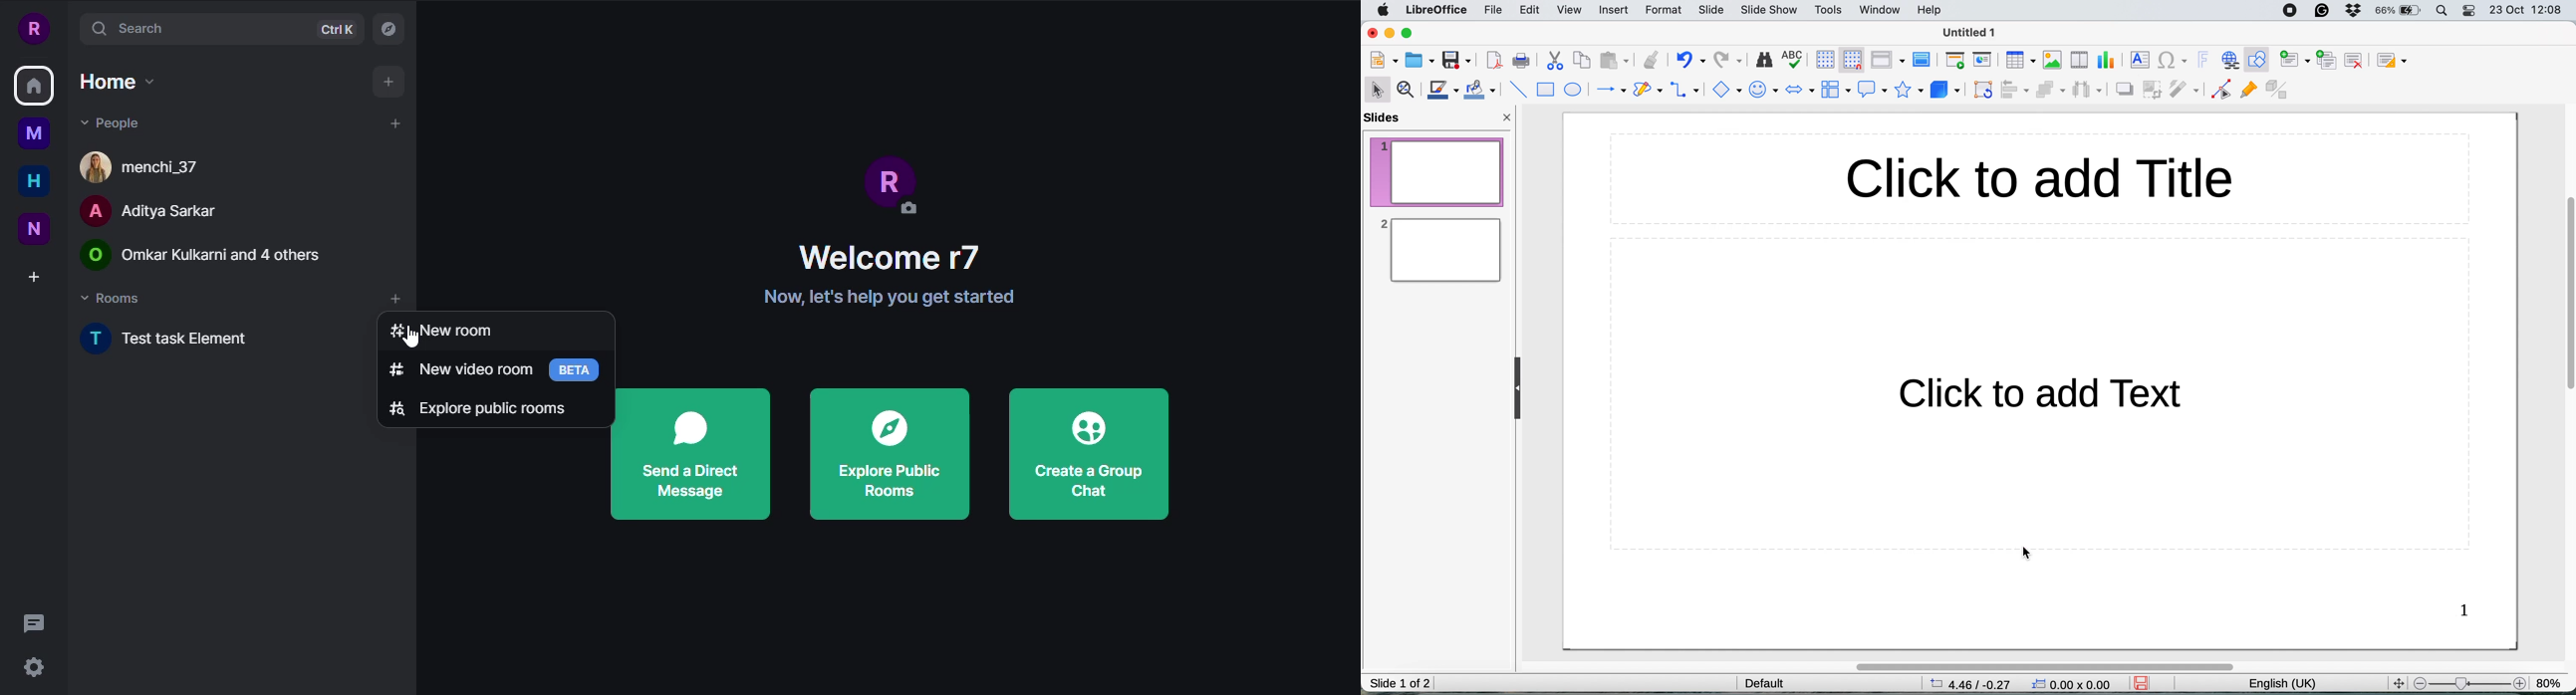 This screenshot has height=700, width=2576. I want to click on home, so click(34, 180).